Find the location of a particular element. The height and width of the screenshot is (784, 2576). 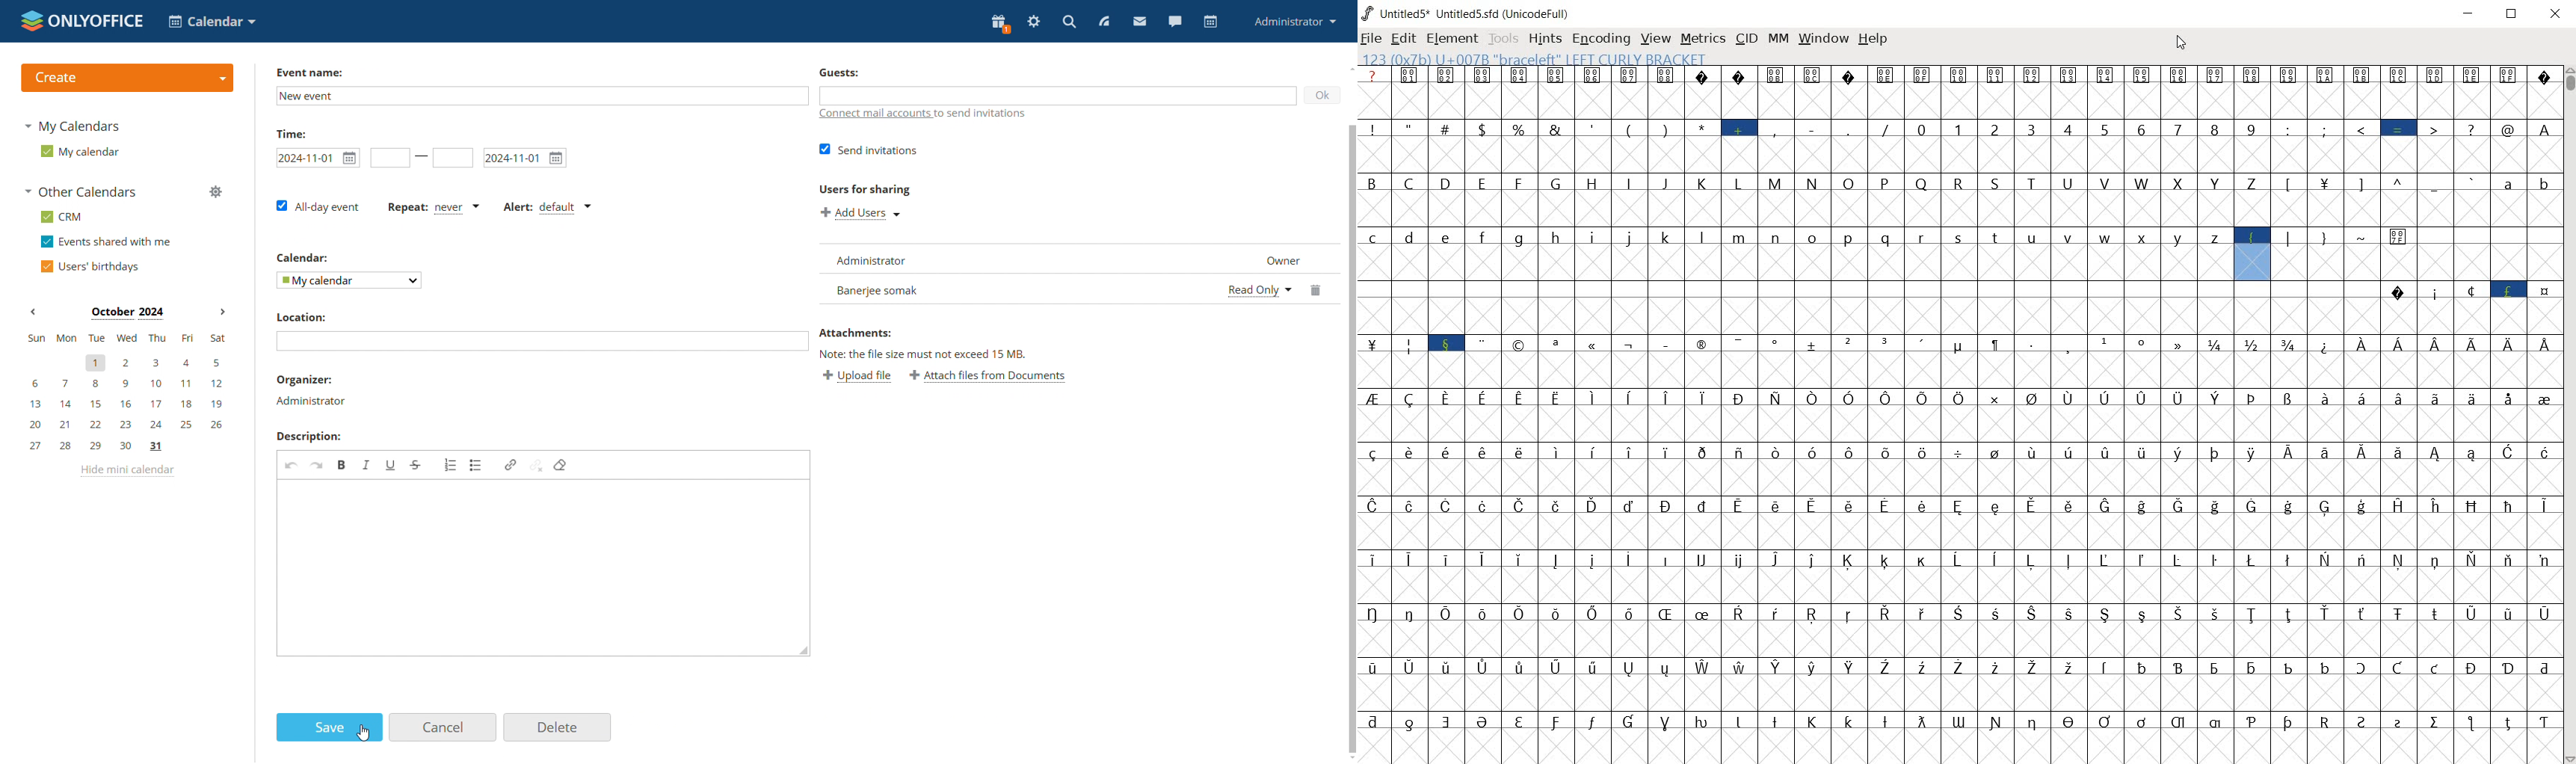

my calendar is located at coordinates (80, 152).